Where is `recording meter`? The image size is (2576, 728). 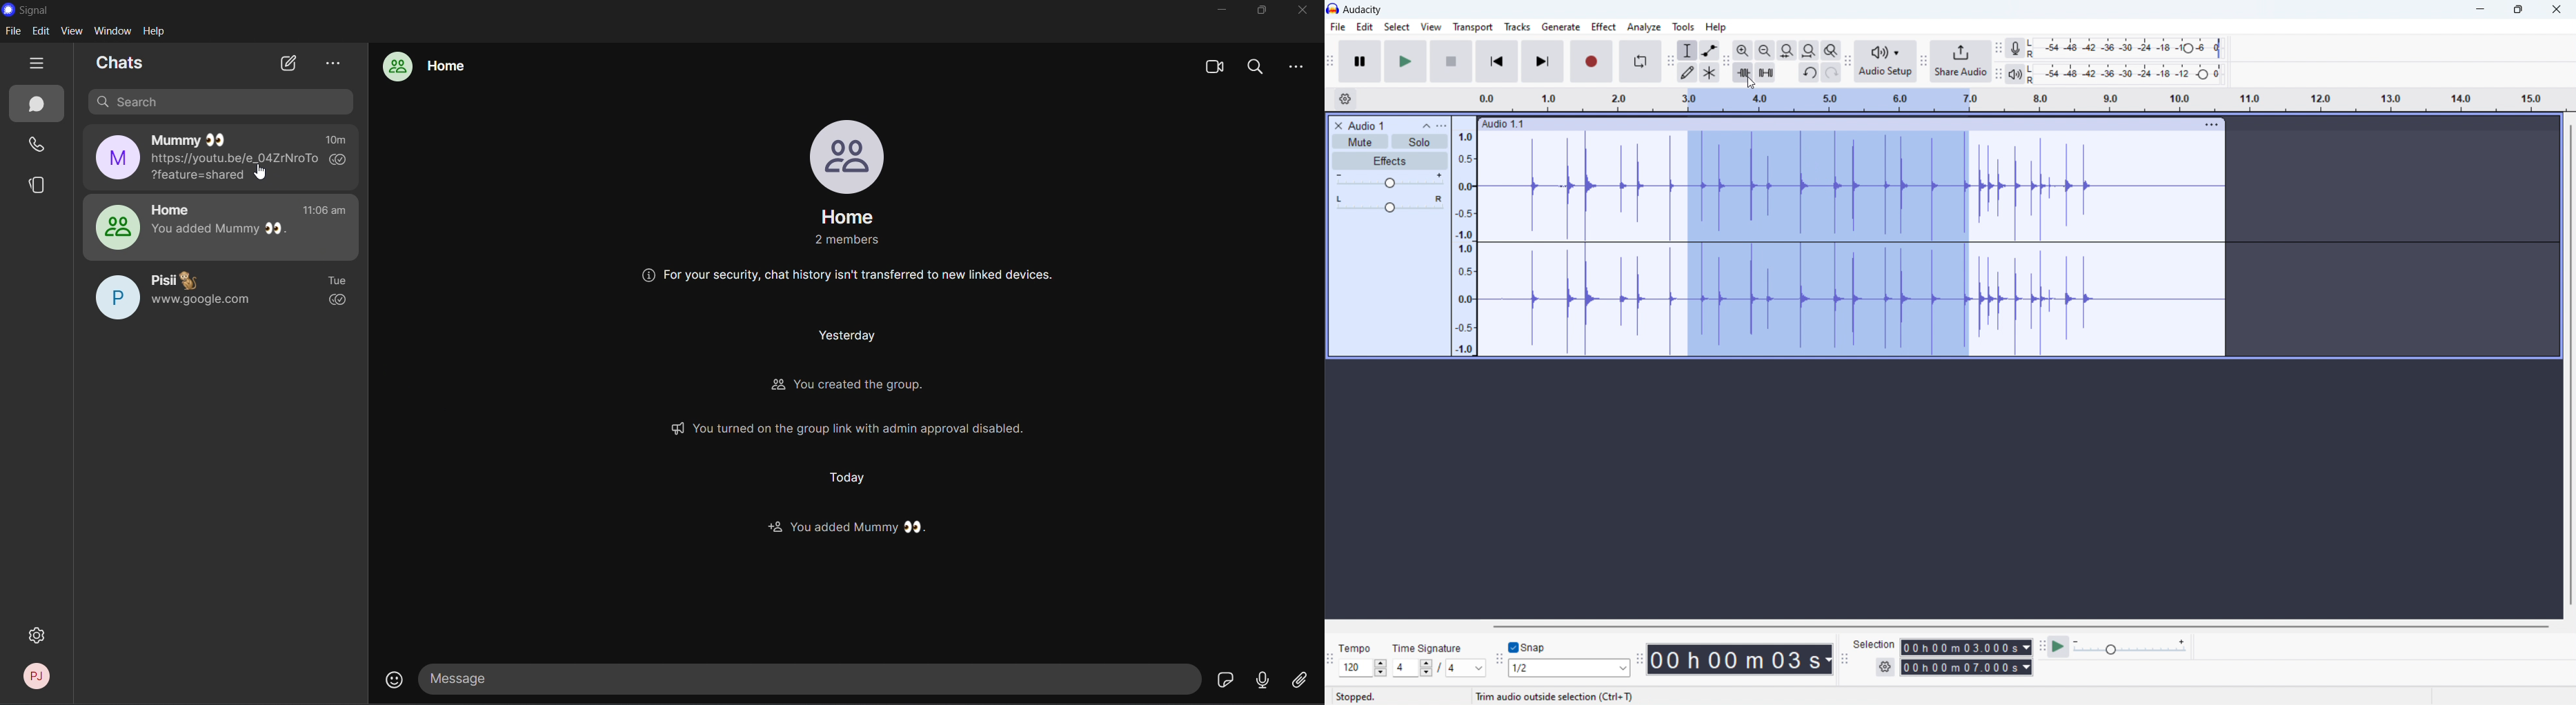
recording meter is located at coordinates (2020, 48).